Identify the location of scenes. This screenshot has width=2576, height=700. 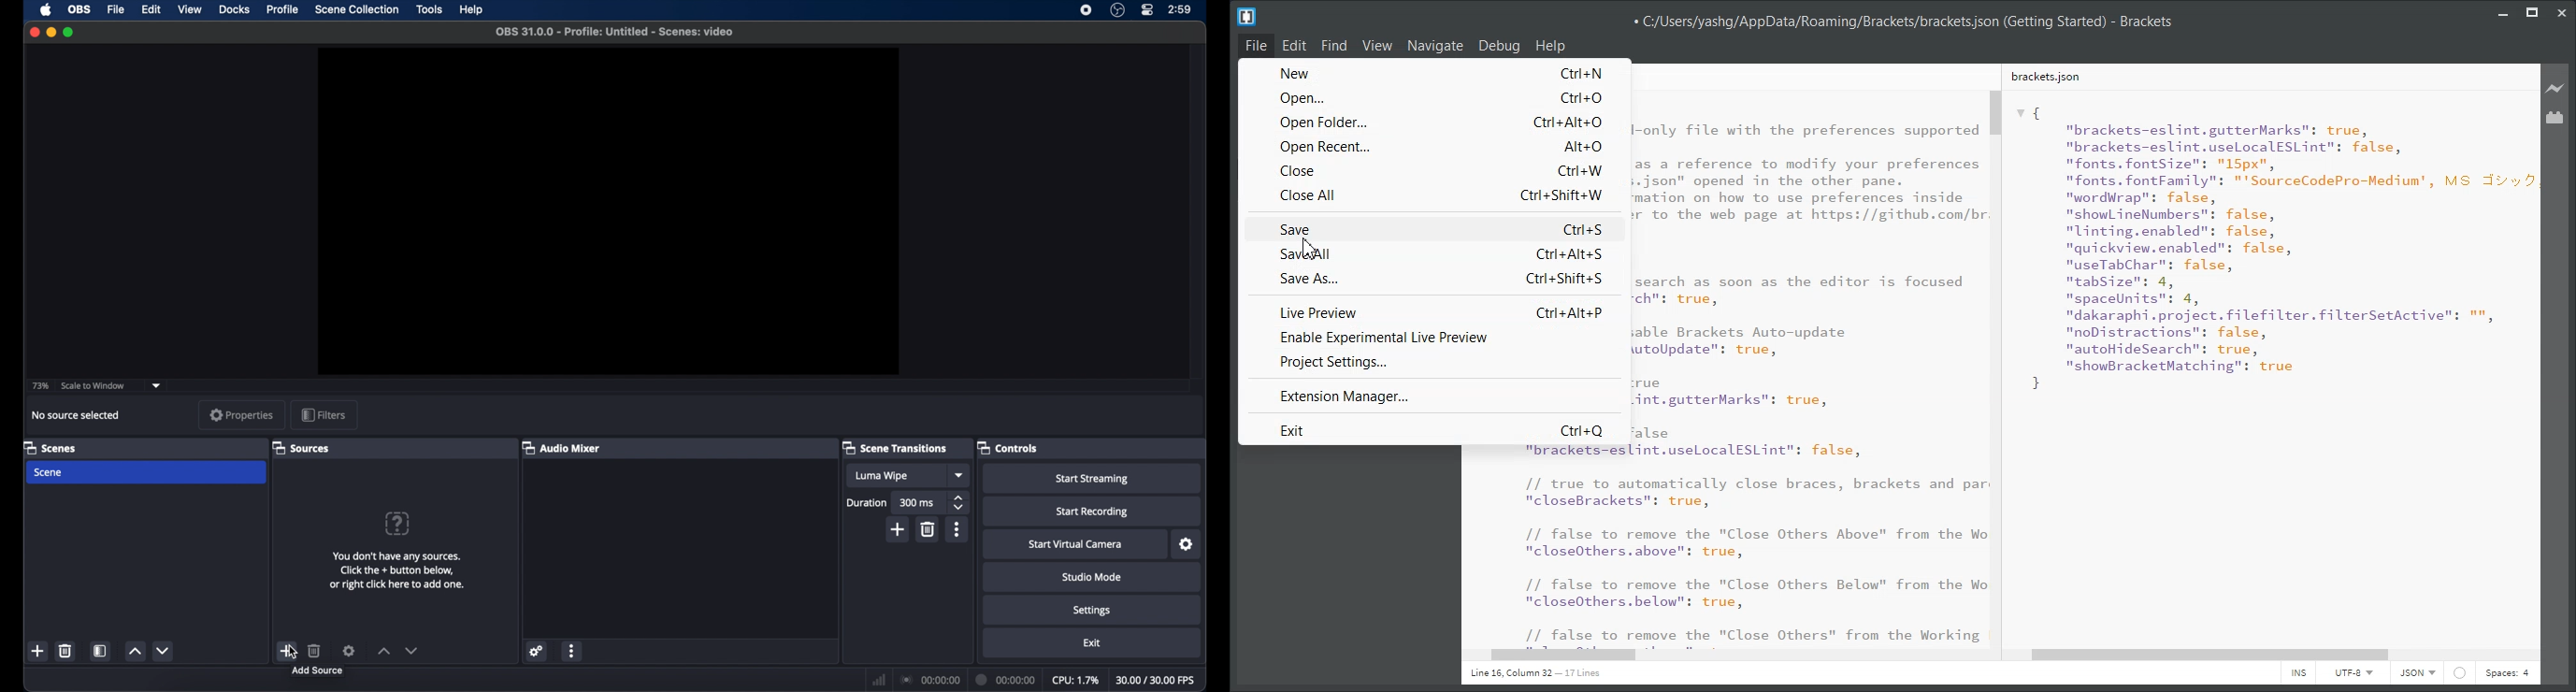
(51, 447).